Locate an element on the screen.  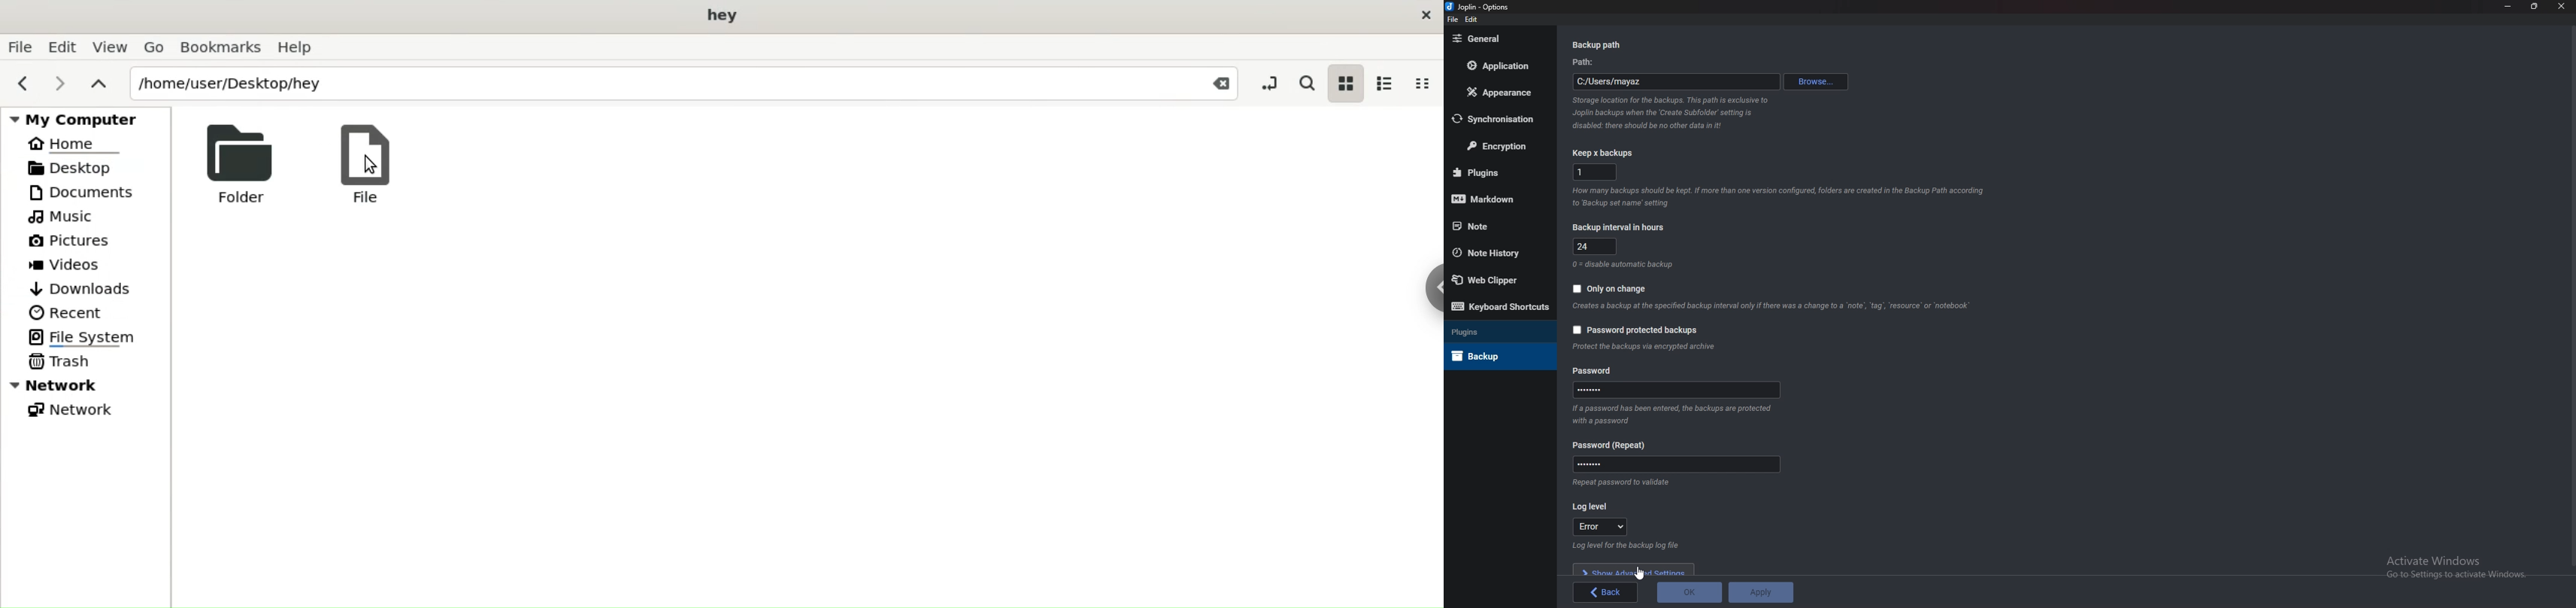
Only on change is located at coordinates (1611, 287).